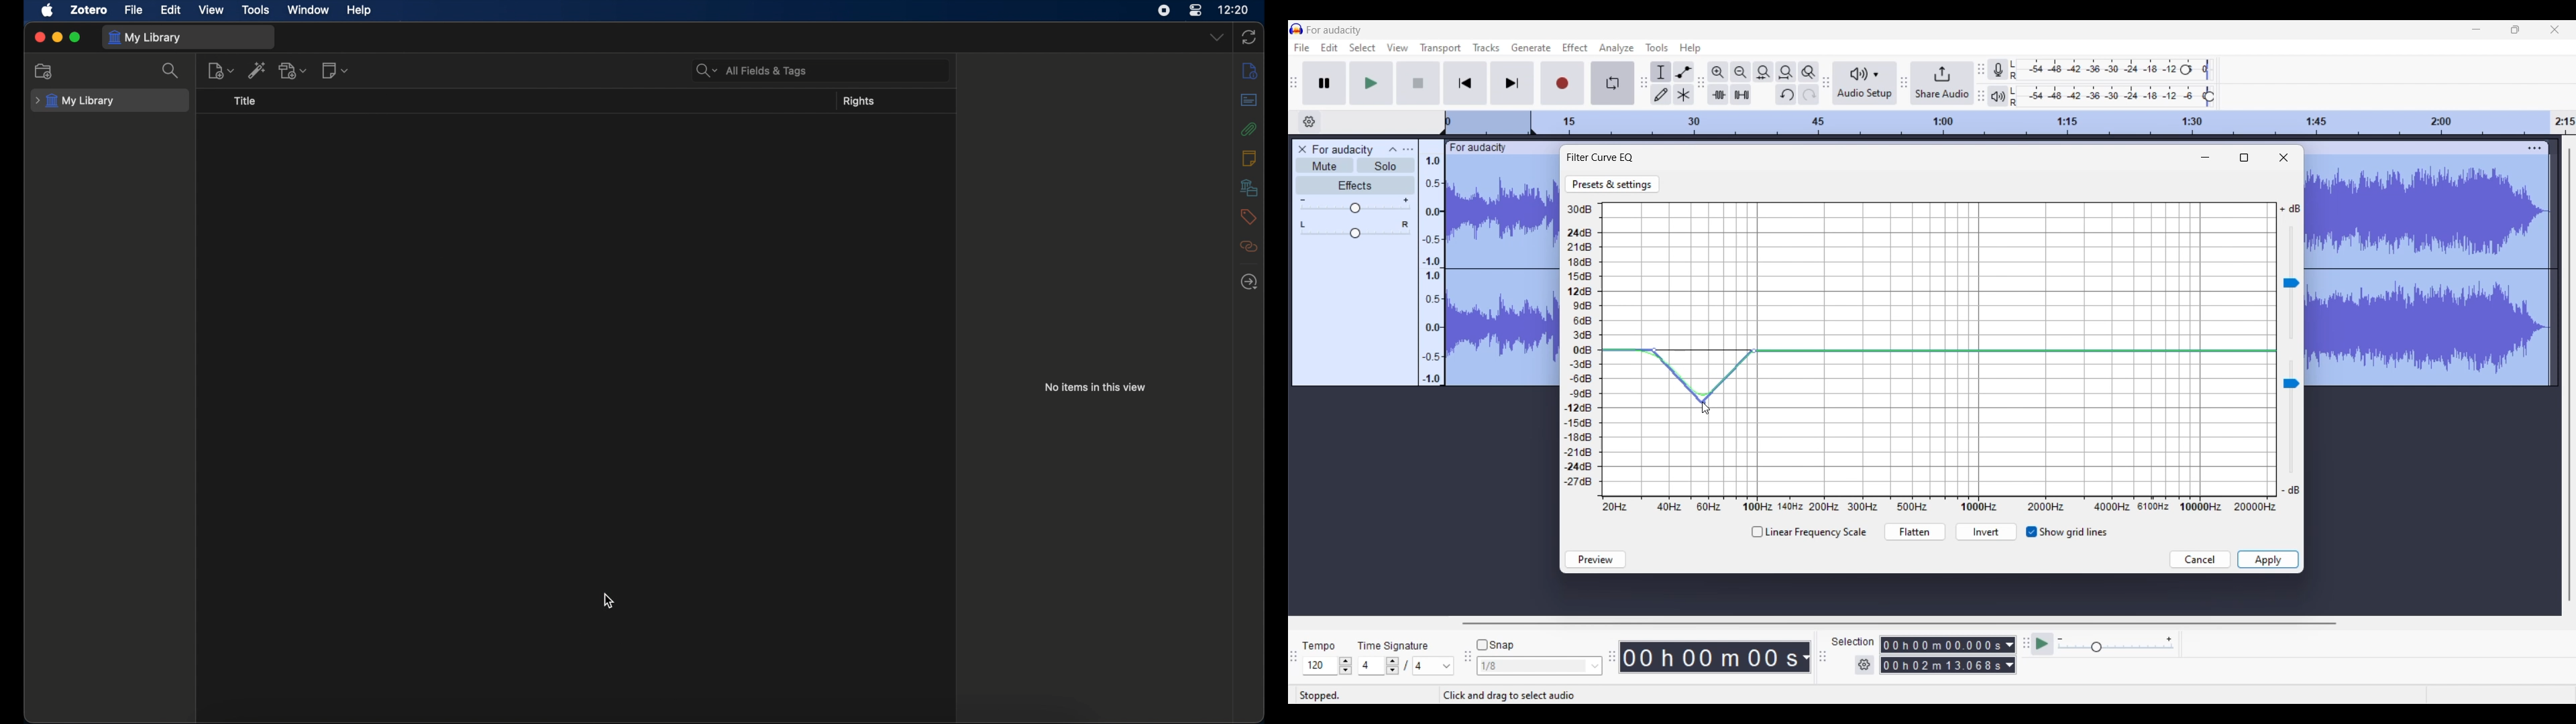 This screenshot has height=728, width=2576. I want to click on Fullscreen, so click(2244, 158).